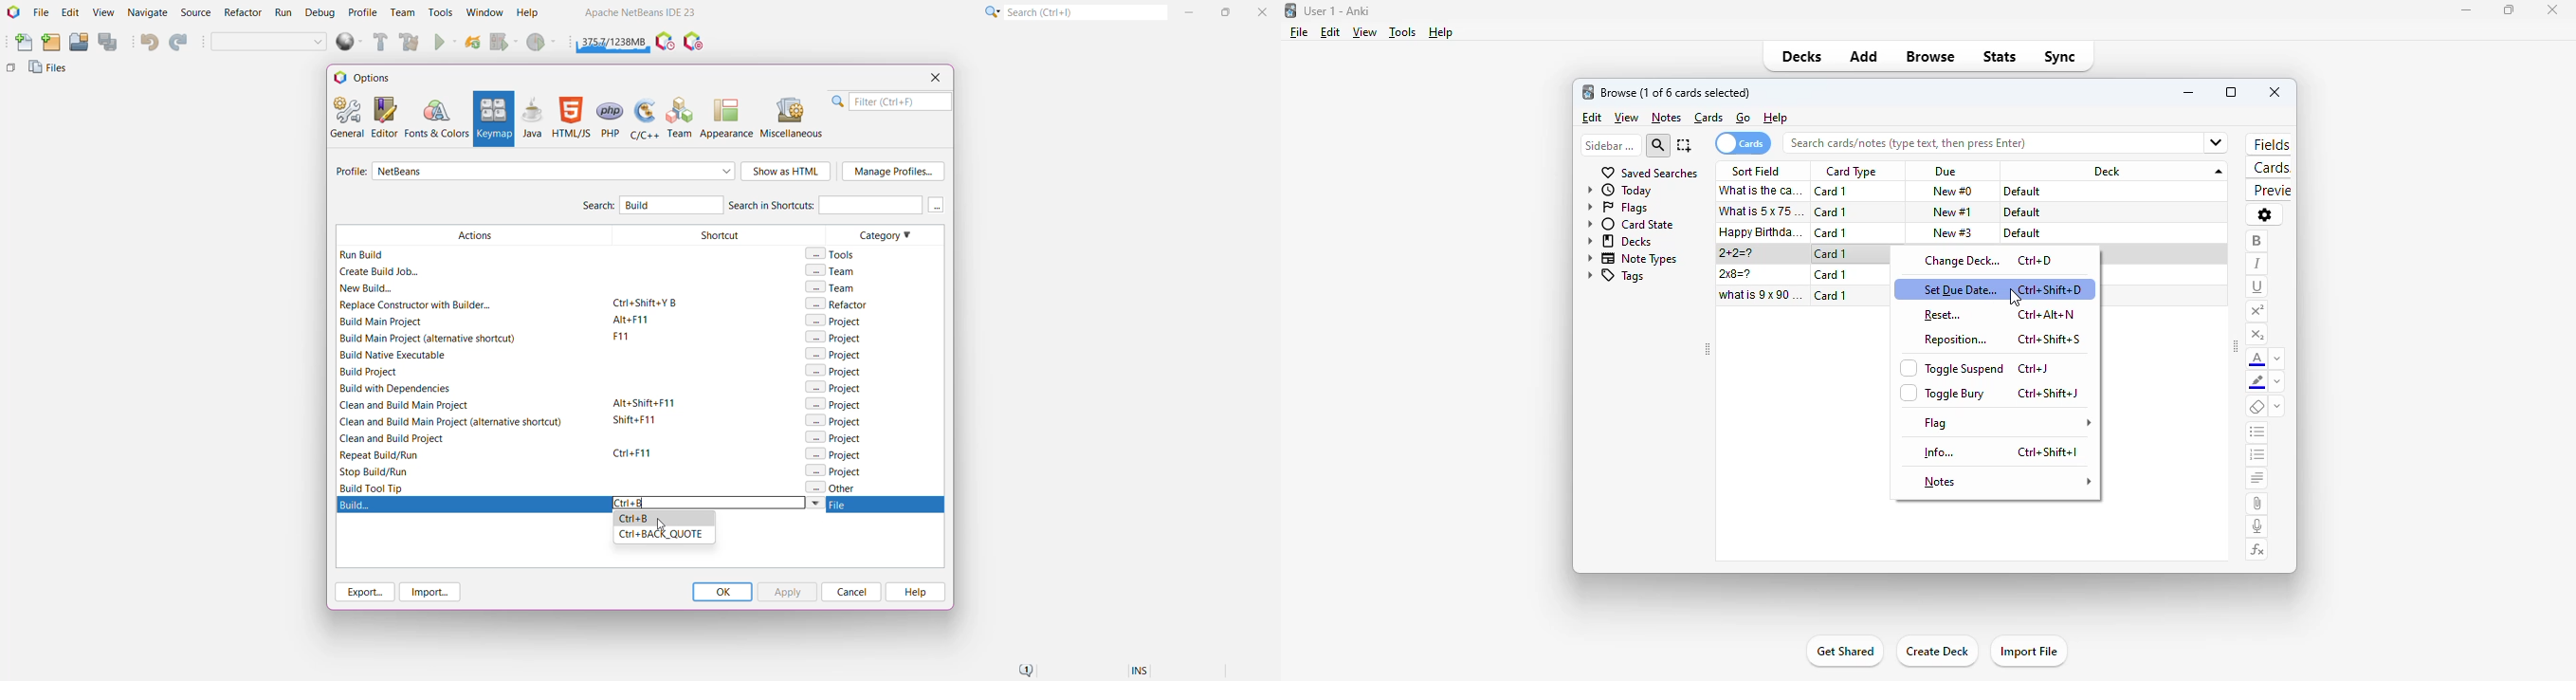  What do you see at coordinates (1329, 32) in the screenshot?
I see `edit` at bounding box center [1329, 32].